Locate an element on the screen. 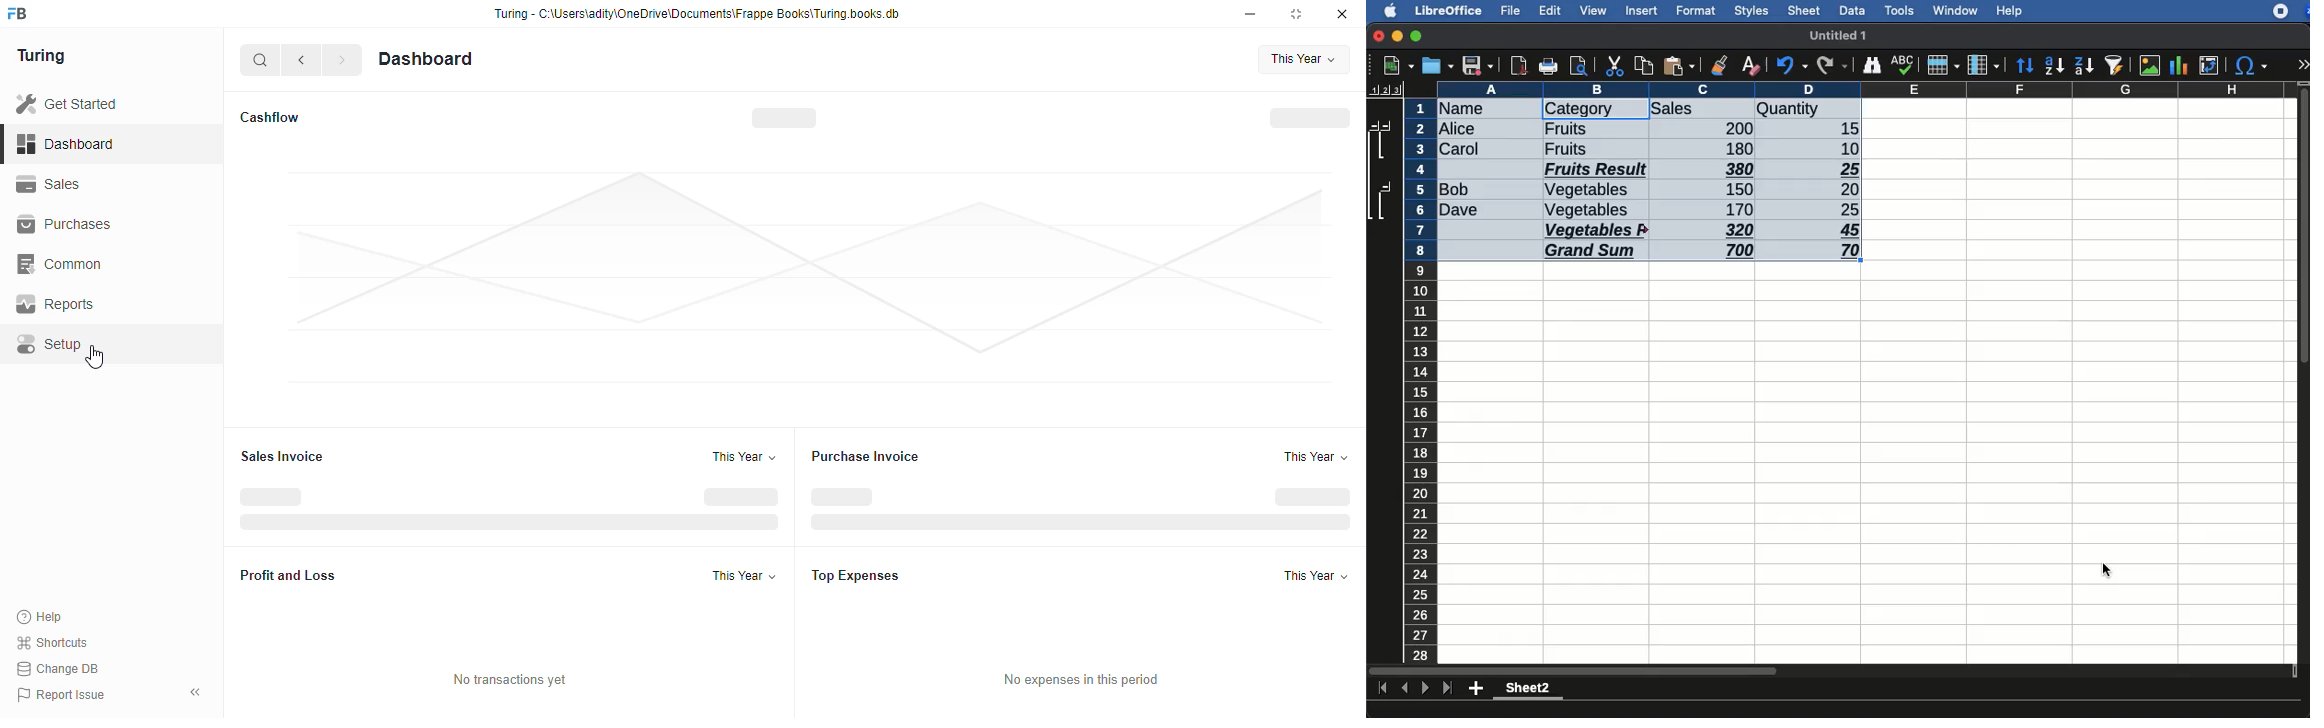 The width and height of the screenshot is (2324, 728). Turing - C:\Users\adity\OneDrive\Documents\Frappe Books\Turing books. db is located at coordinates (702, 14).